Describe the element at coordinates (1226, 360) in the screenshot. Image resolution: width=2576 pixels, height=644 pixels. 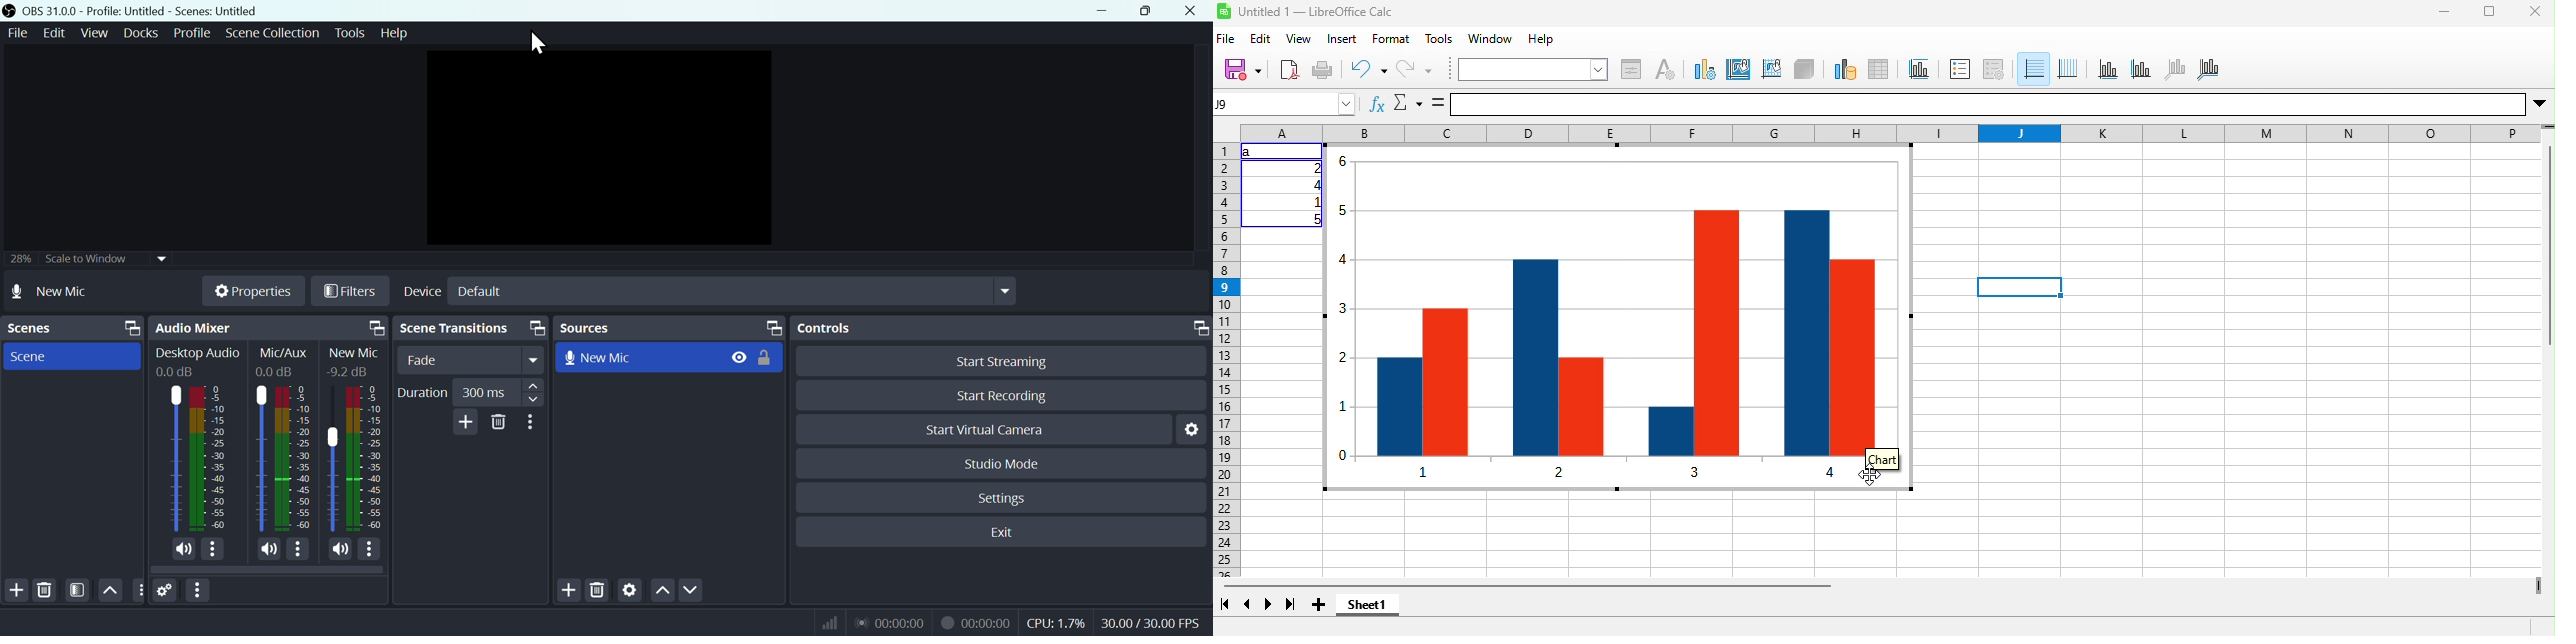
I see `rows` at that location.